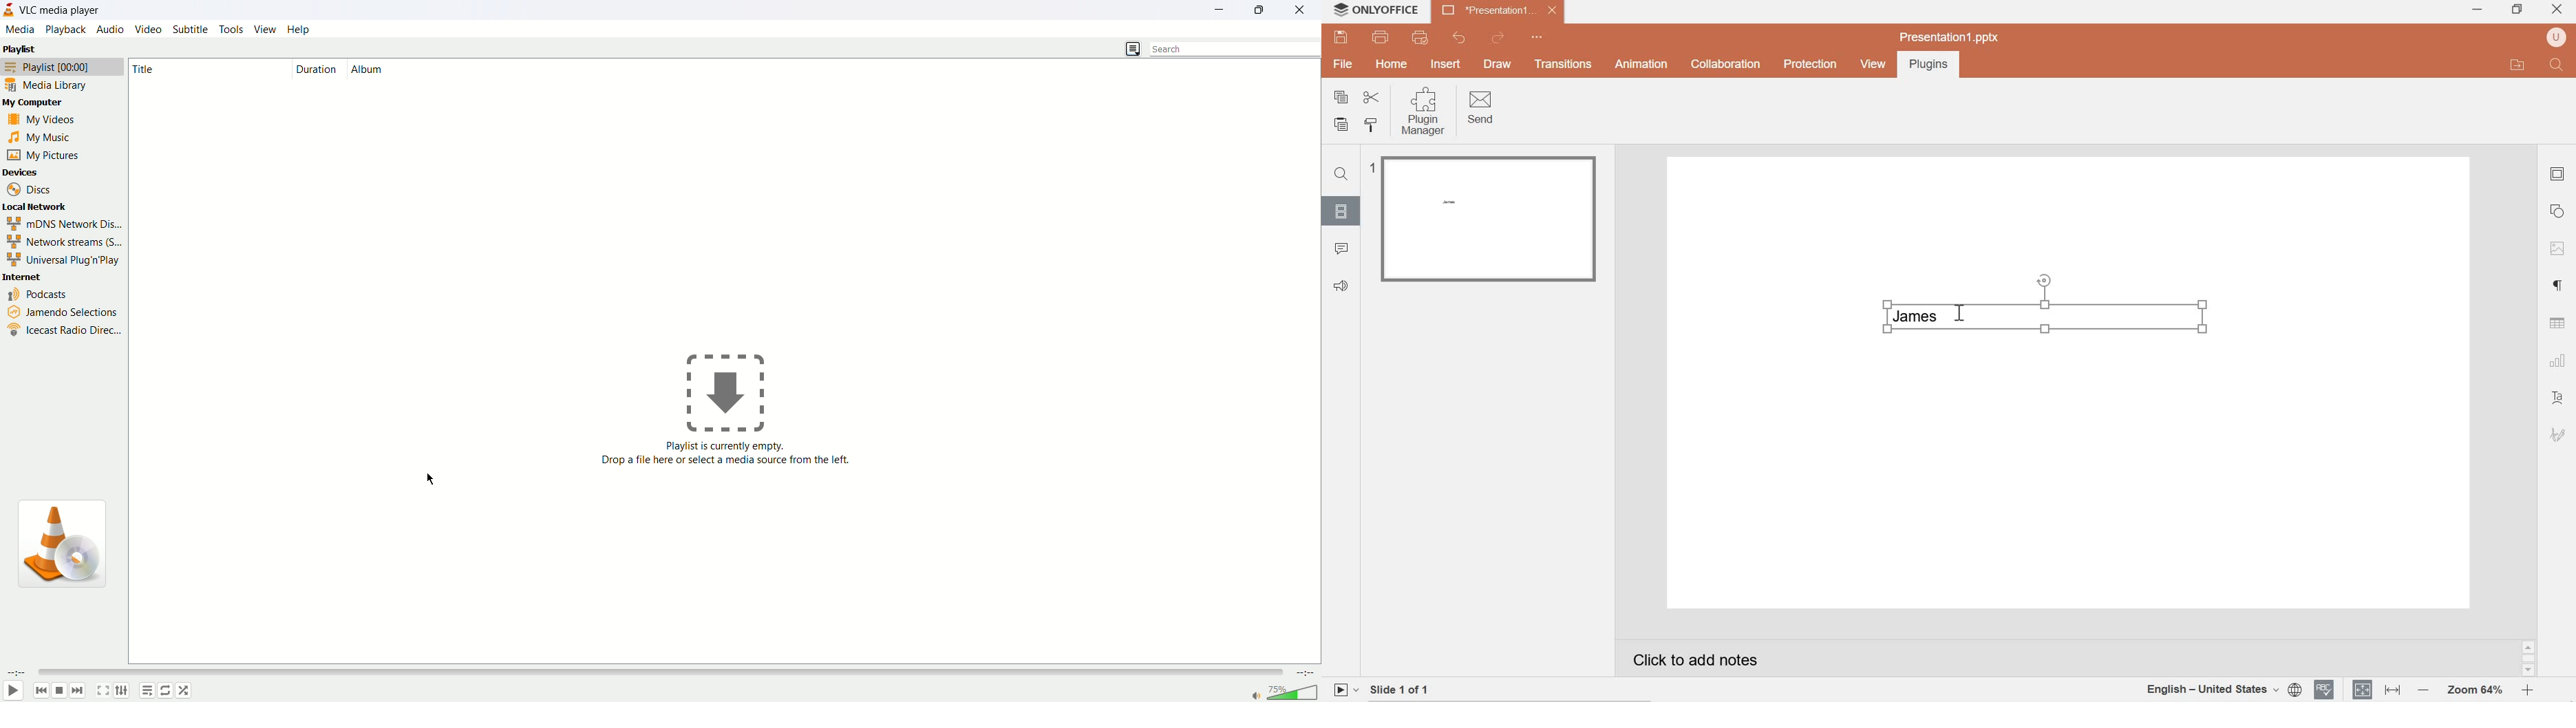 This screenshot has width=2576, height=728. Describe the element at coordinates (1391, 10) in the screenshot. I see `system name` at that location.